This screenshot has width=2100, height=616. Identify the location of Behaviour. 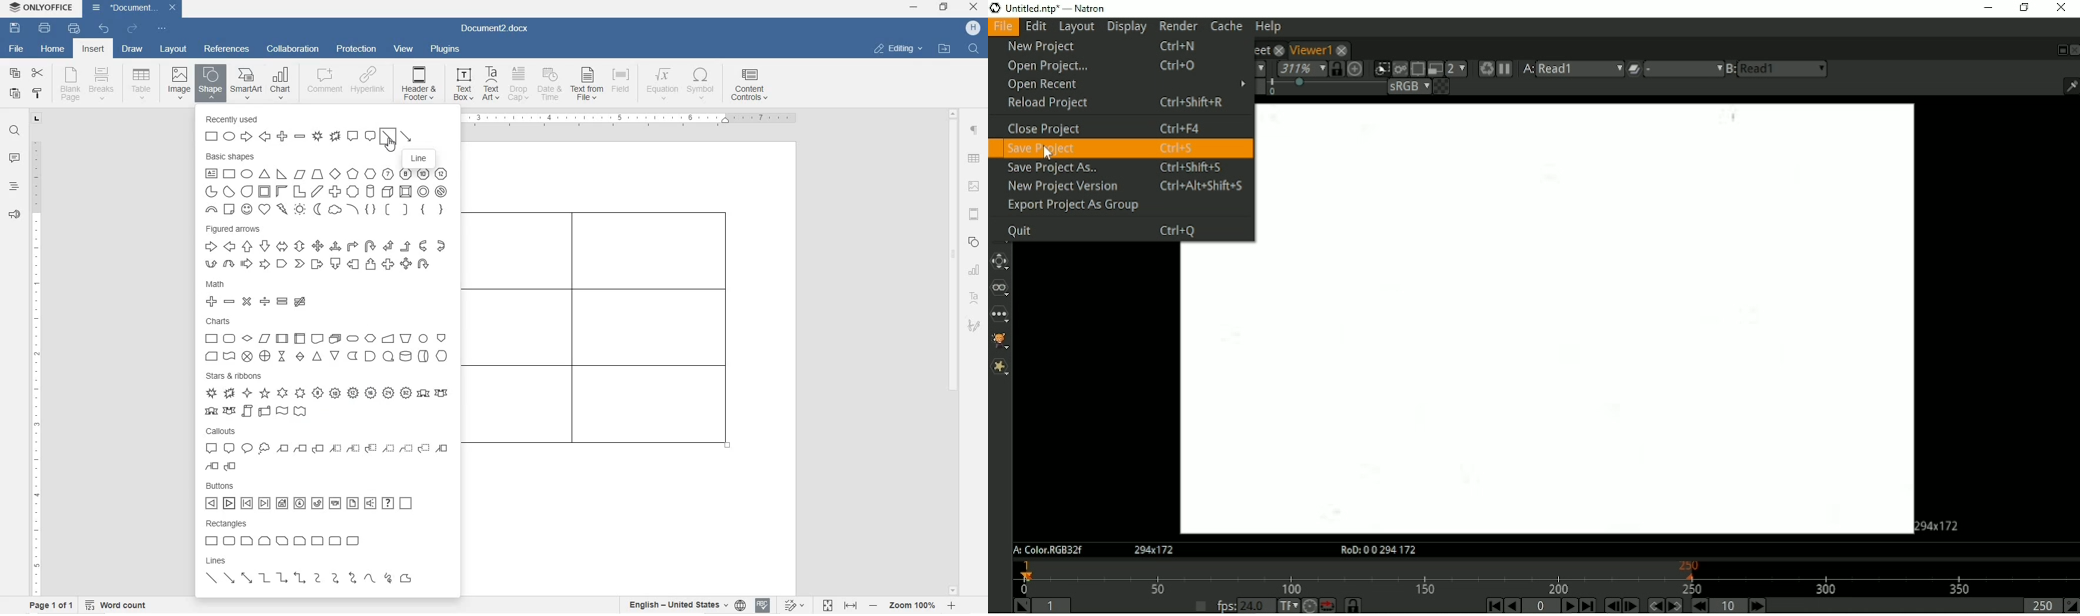
(1328, 605).